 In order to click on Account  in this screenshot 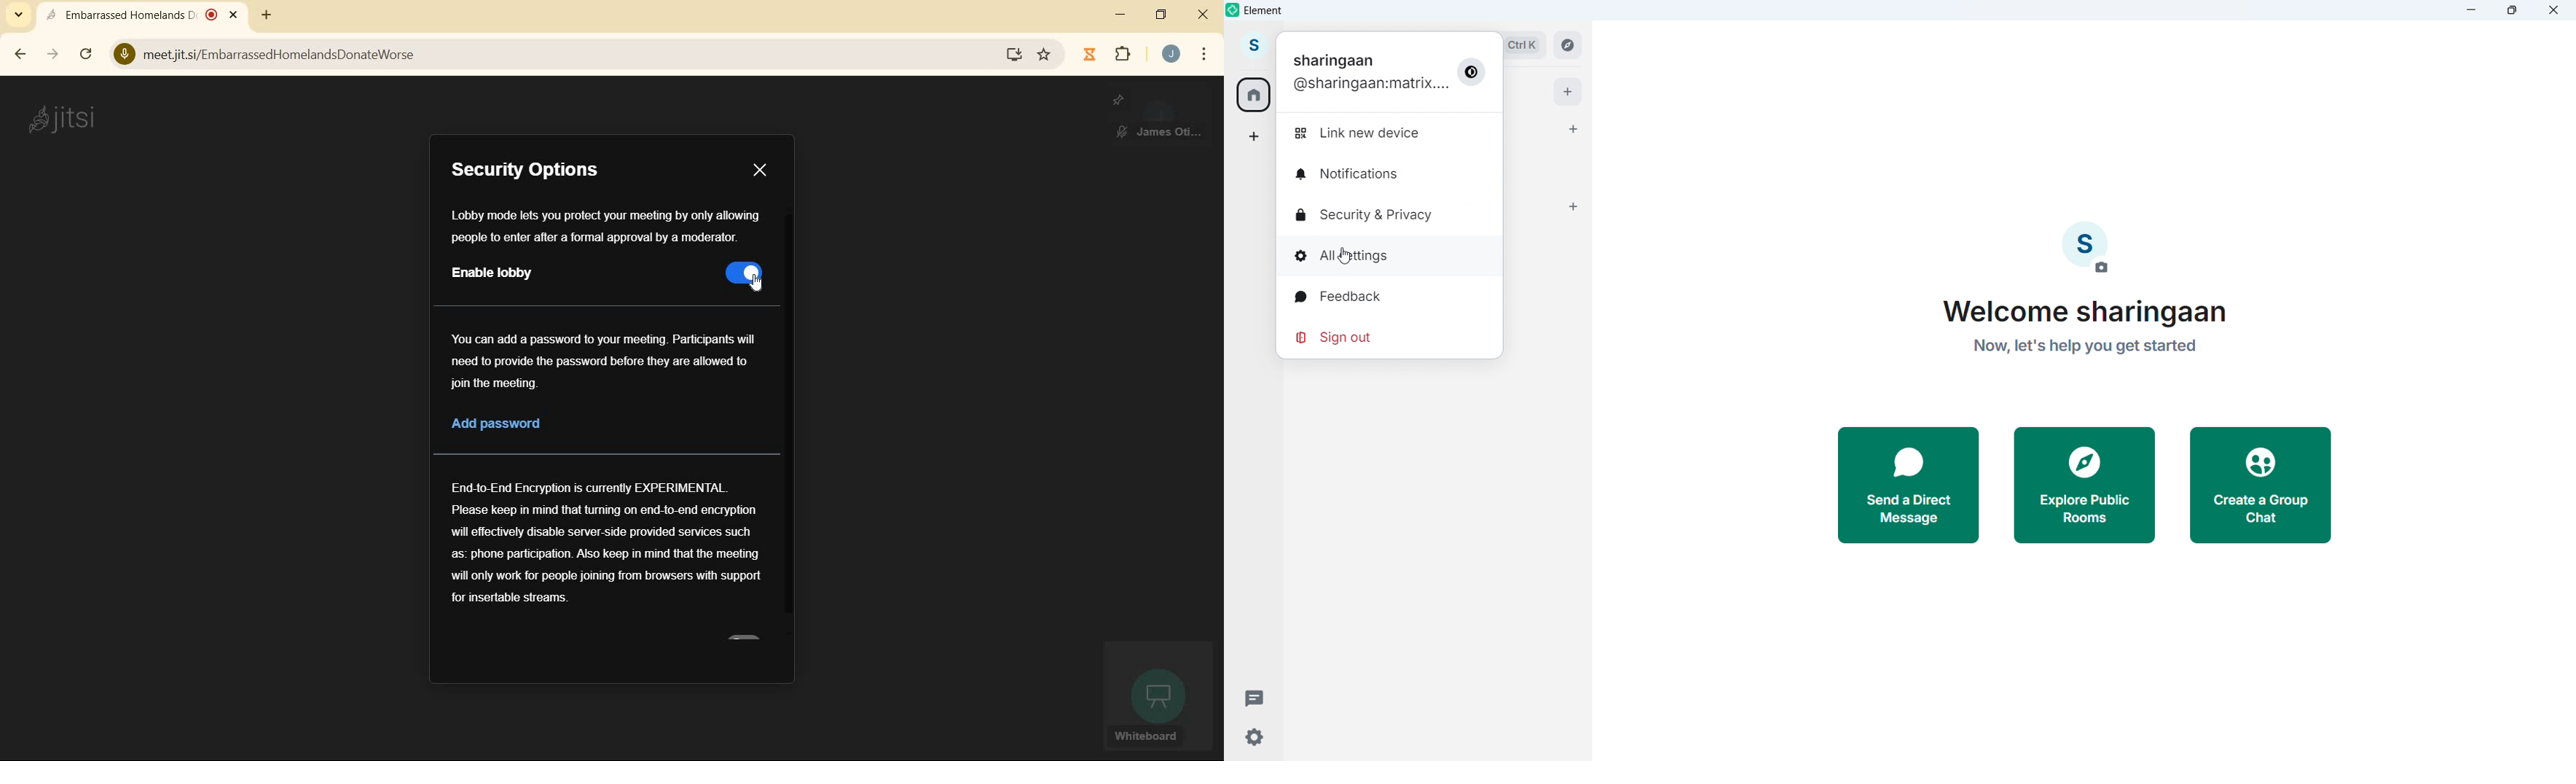, I will do `click(1253, 46)`.